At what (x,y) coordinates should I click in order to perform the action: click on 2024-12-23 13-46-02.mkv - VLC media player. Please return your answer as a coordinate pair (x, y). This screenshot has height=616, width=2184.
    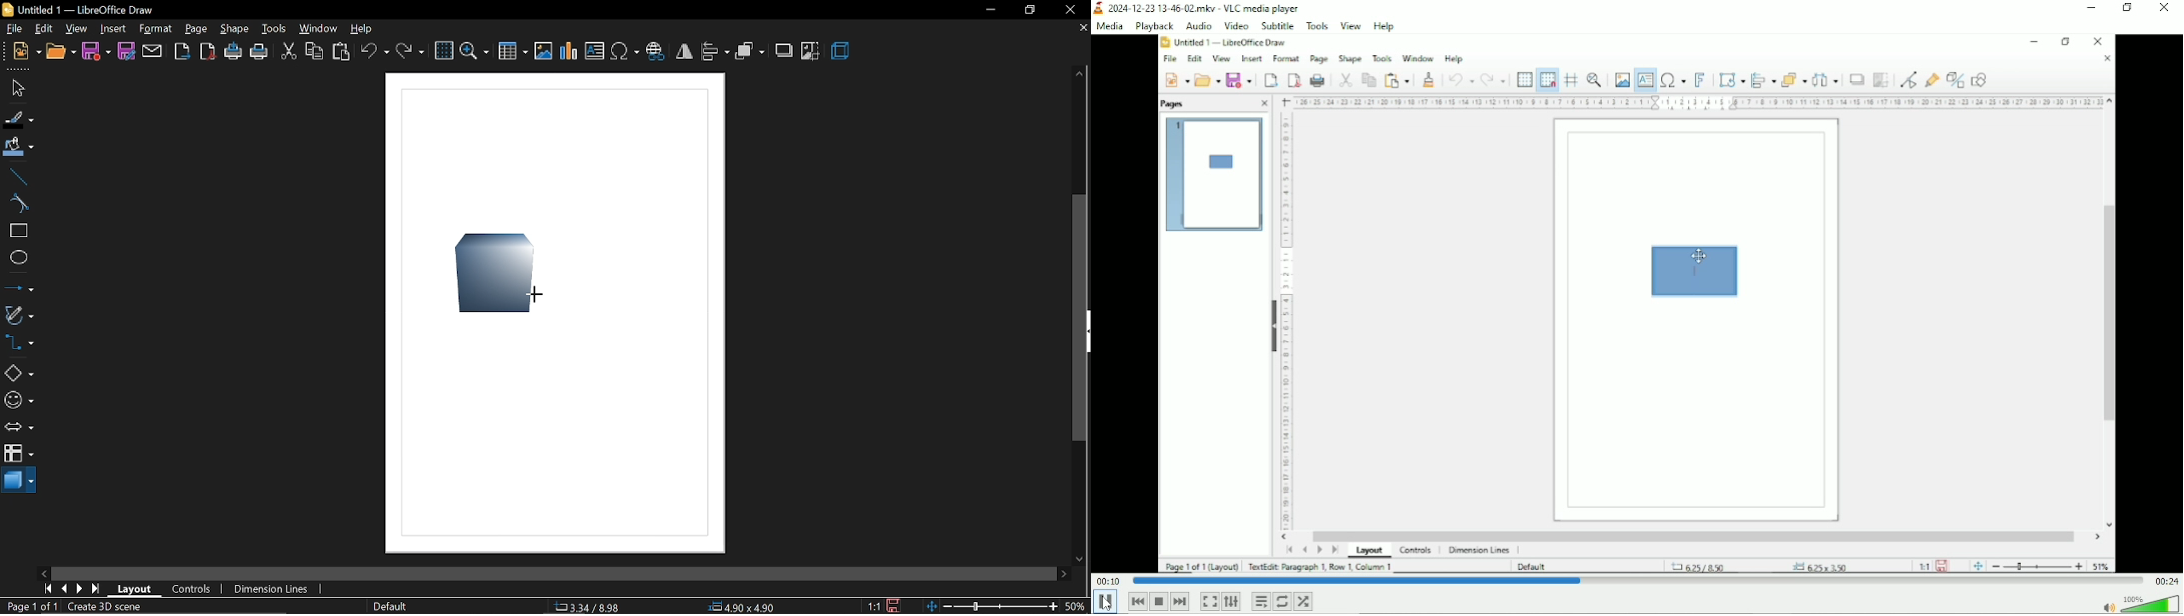
    Looking at the image, I should click on (1203, 8).